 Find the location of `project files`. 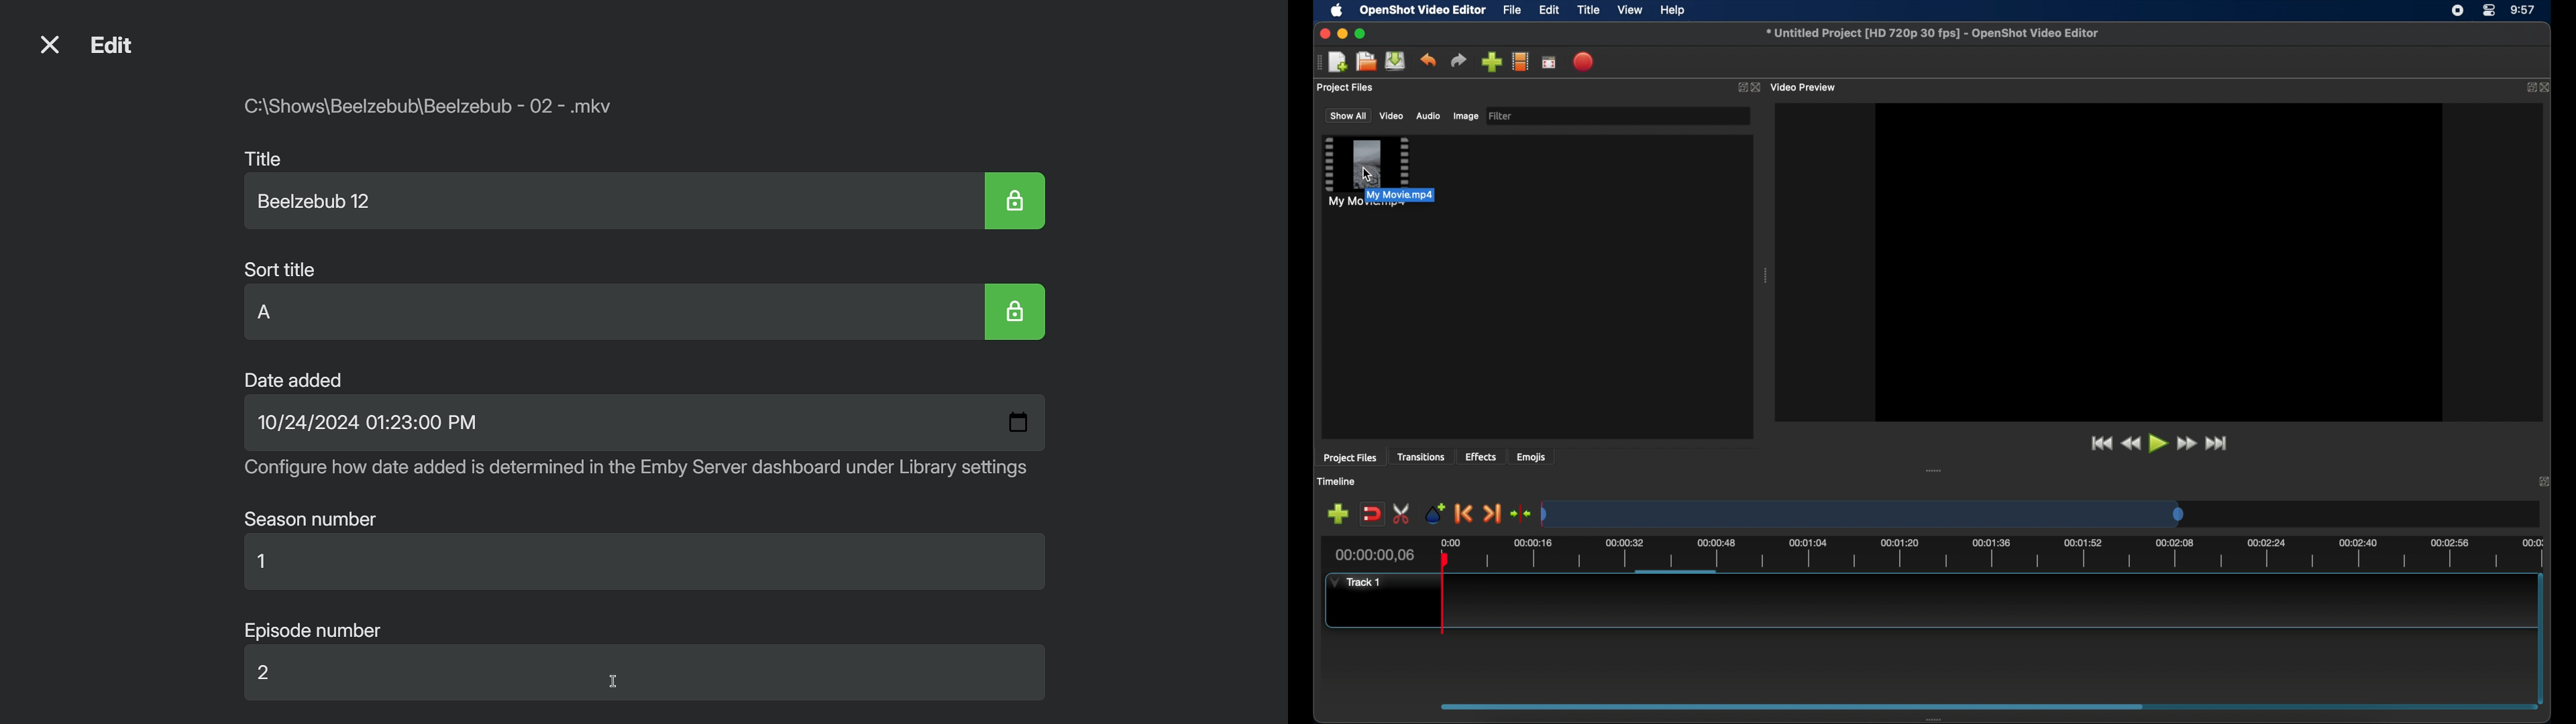

project files is located at coordinates (1346, 88).